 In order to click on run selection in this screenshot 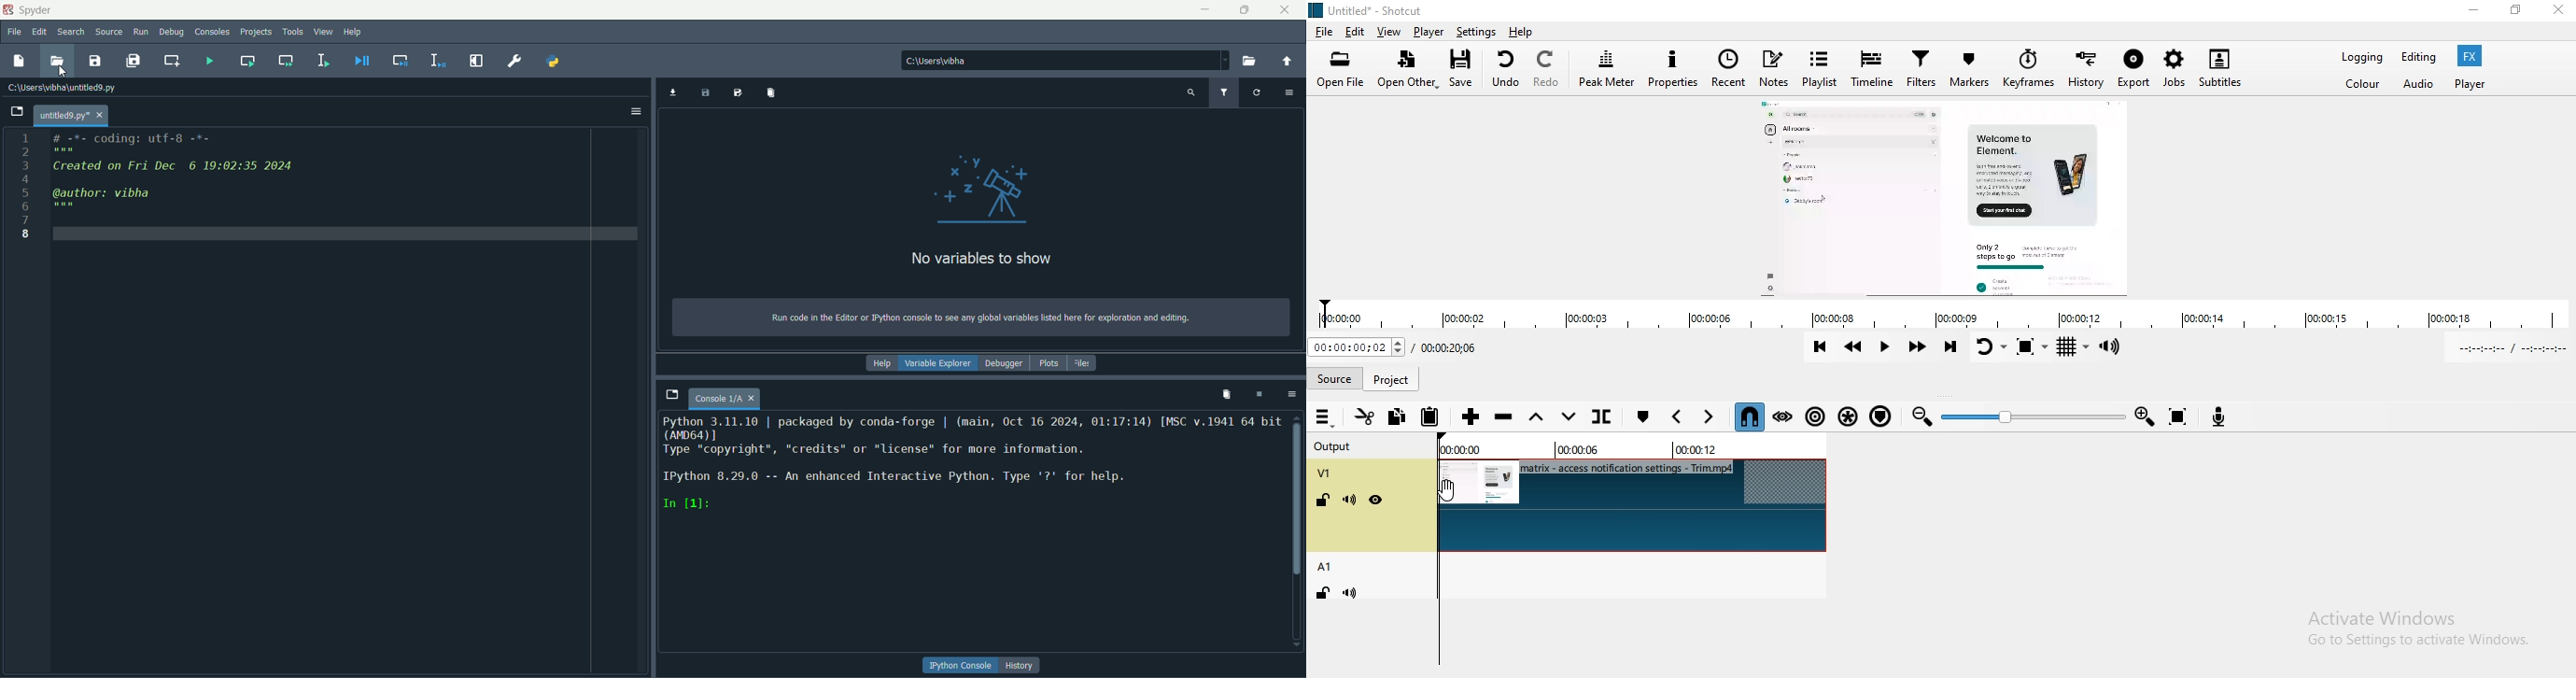, I will do `click(325, 60)`.